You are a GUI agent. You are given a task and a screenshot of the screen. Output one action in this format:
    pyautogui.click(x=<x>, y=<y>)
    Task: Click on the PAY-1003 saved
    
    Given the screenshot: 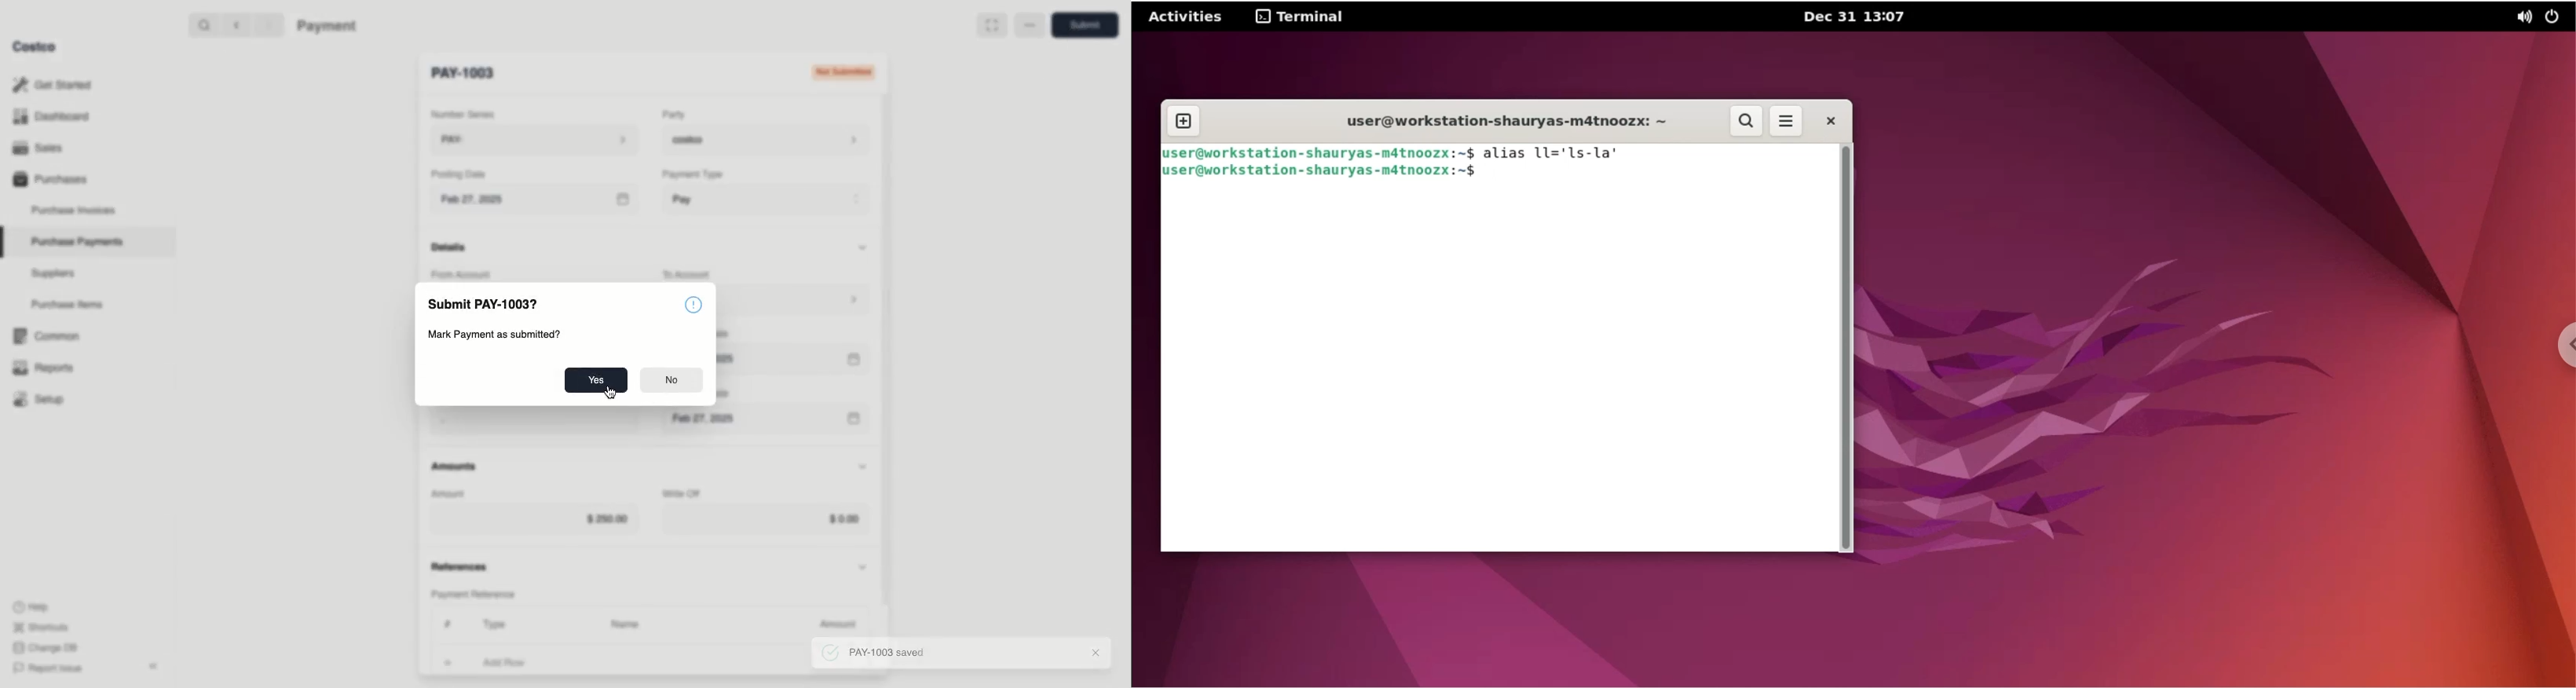 What is the action you would take?
    pyautogui.click(x=888, y=653)
    